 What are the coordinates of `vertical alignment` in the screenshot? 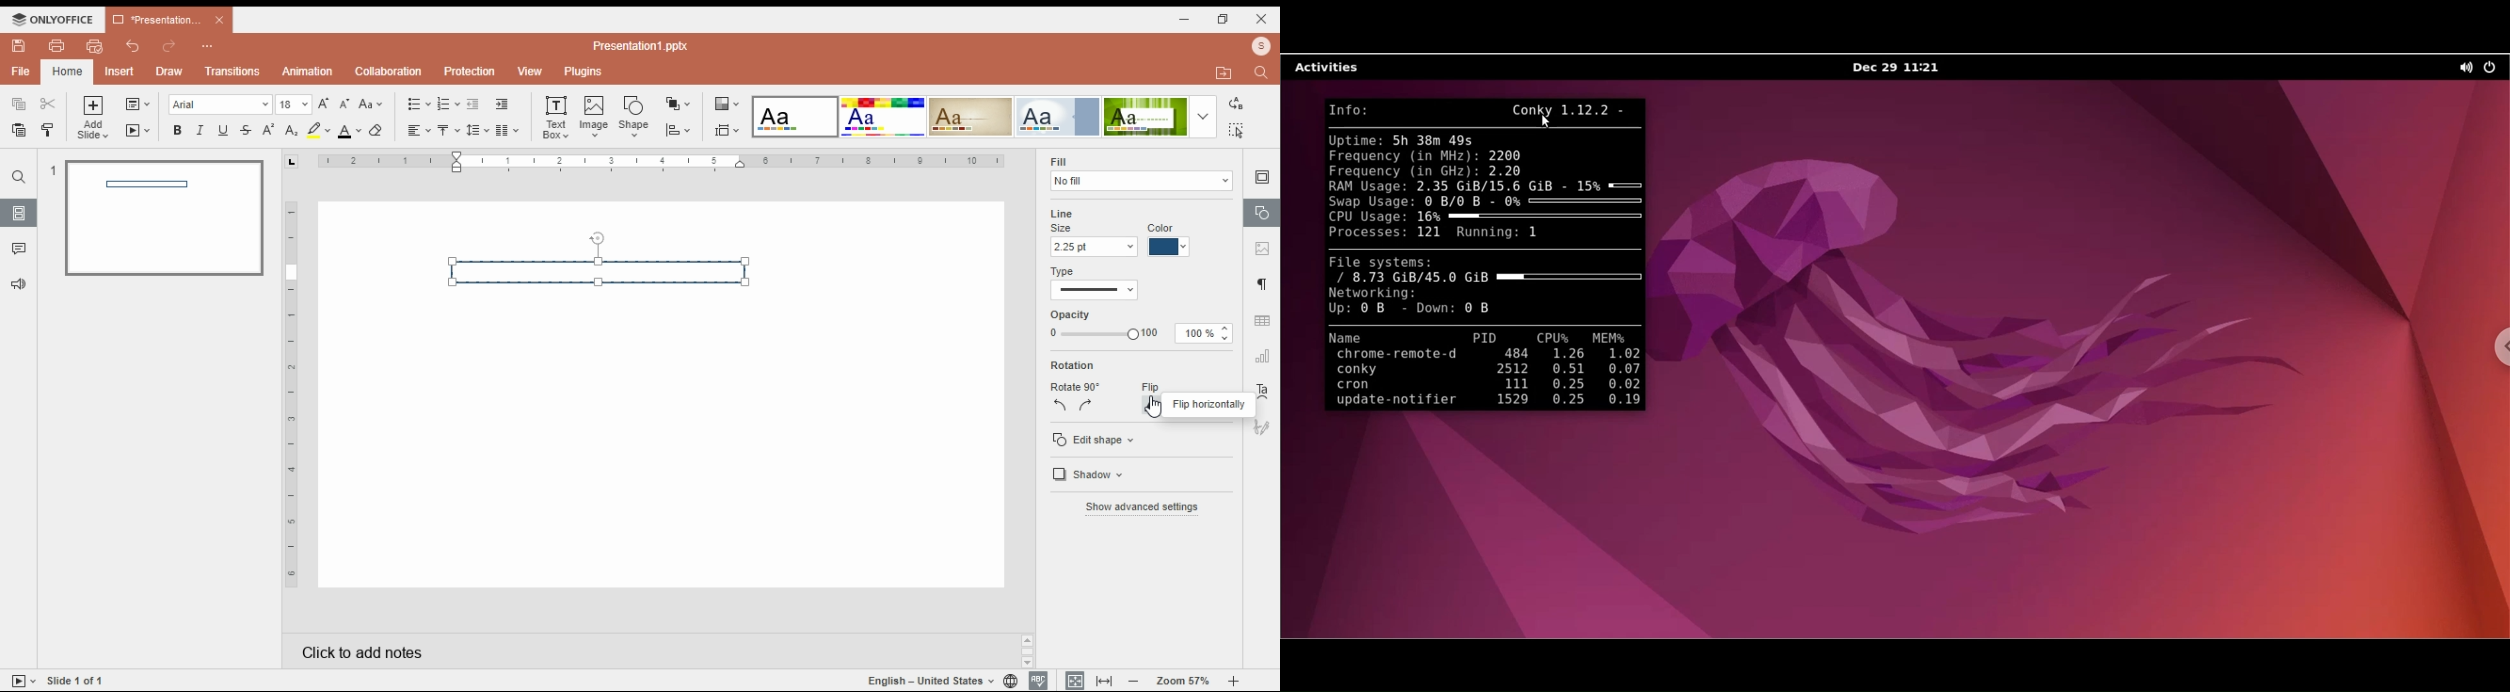 It's located at (448, 131).